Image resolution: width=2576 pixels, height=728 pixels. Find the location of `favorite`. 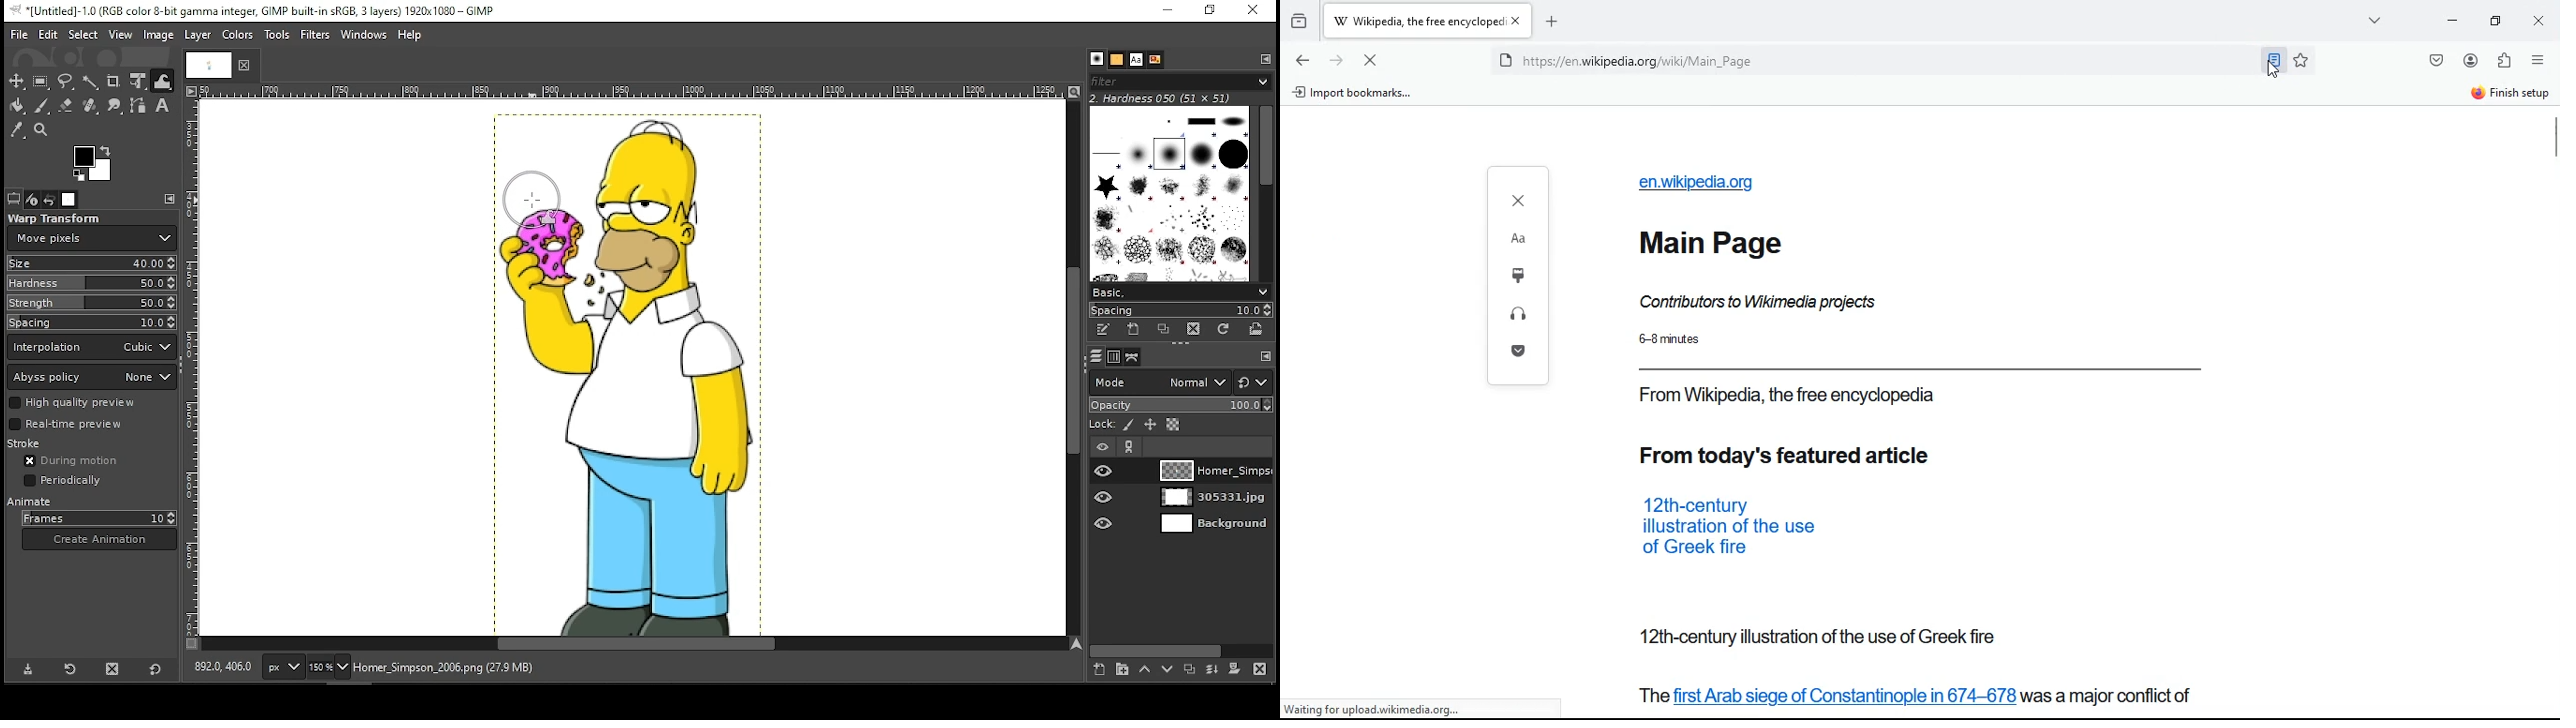

favorite is located at coordinates (2303, 60).